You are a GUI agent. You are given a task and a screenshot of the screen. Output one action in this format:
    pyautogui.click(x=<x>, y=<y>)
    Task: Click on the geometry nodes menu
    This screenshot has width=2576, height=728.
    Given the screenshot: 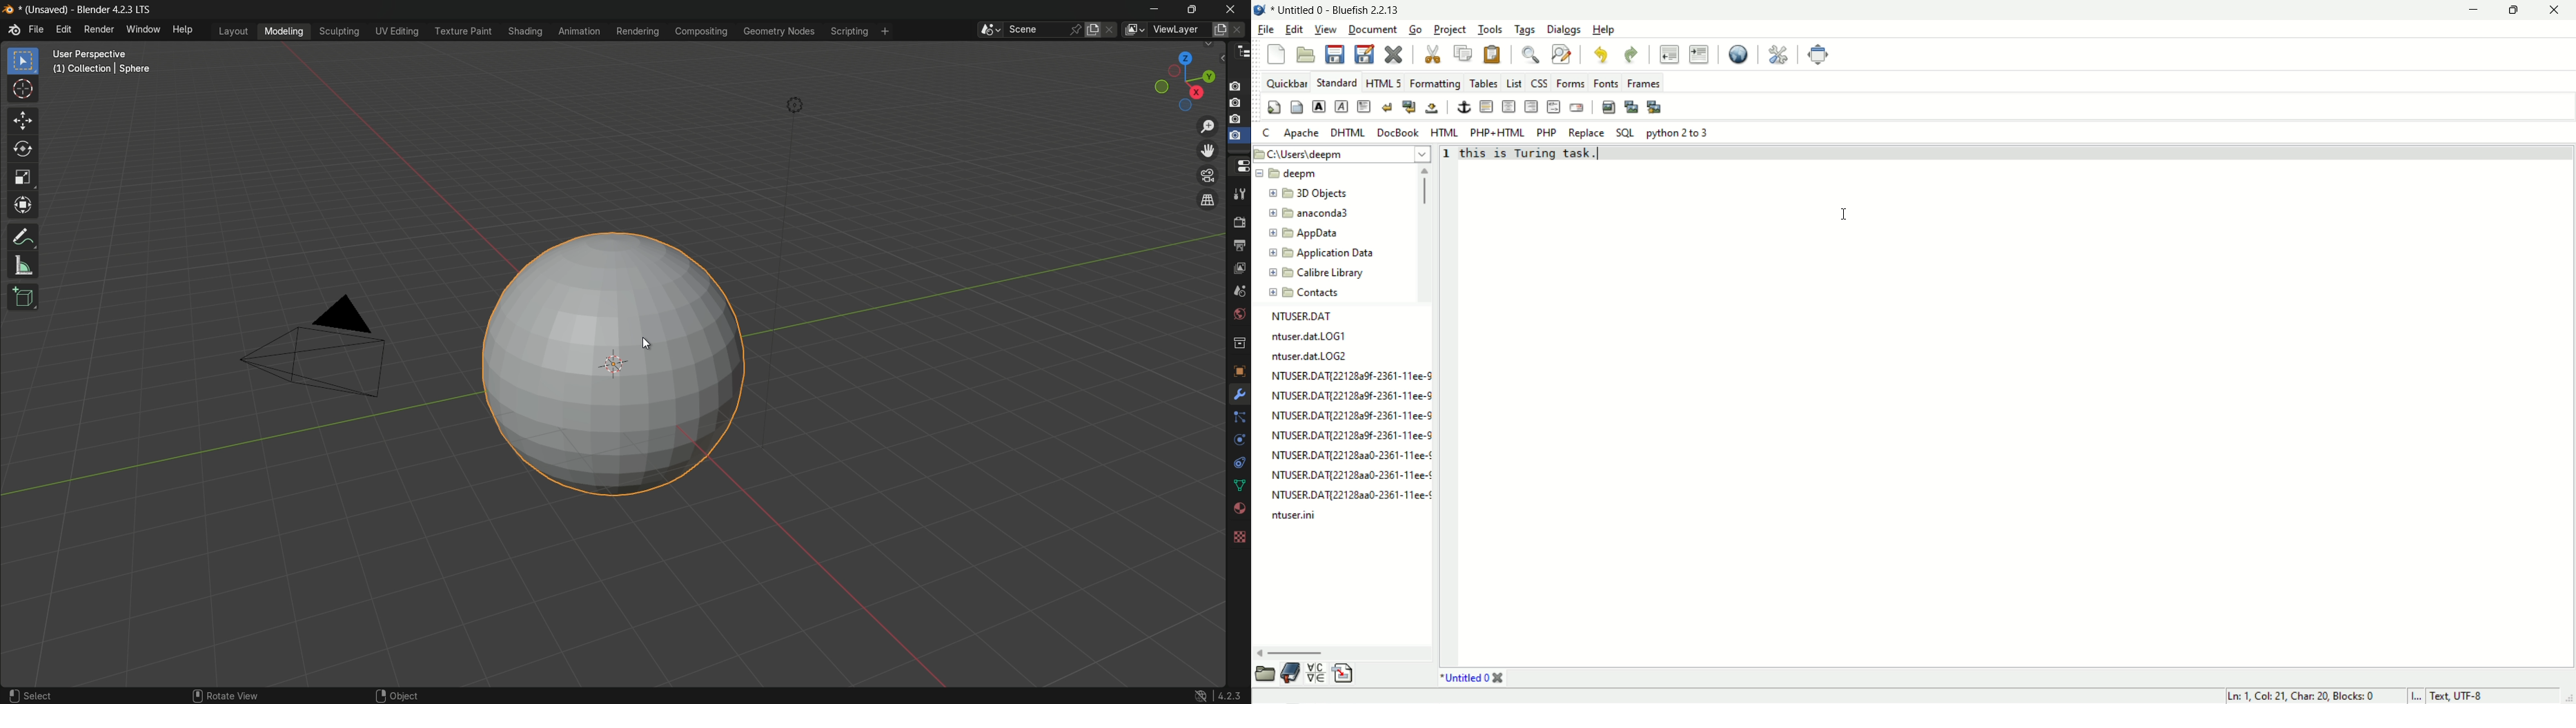 What is the action you would take?
    pyautogui.click(x=780, y=33)
    